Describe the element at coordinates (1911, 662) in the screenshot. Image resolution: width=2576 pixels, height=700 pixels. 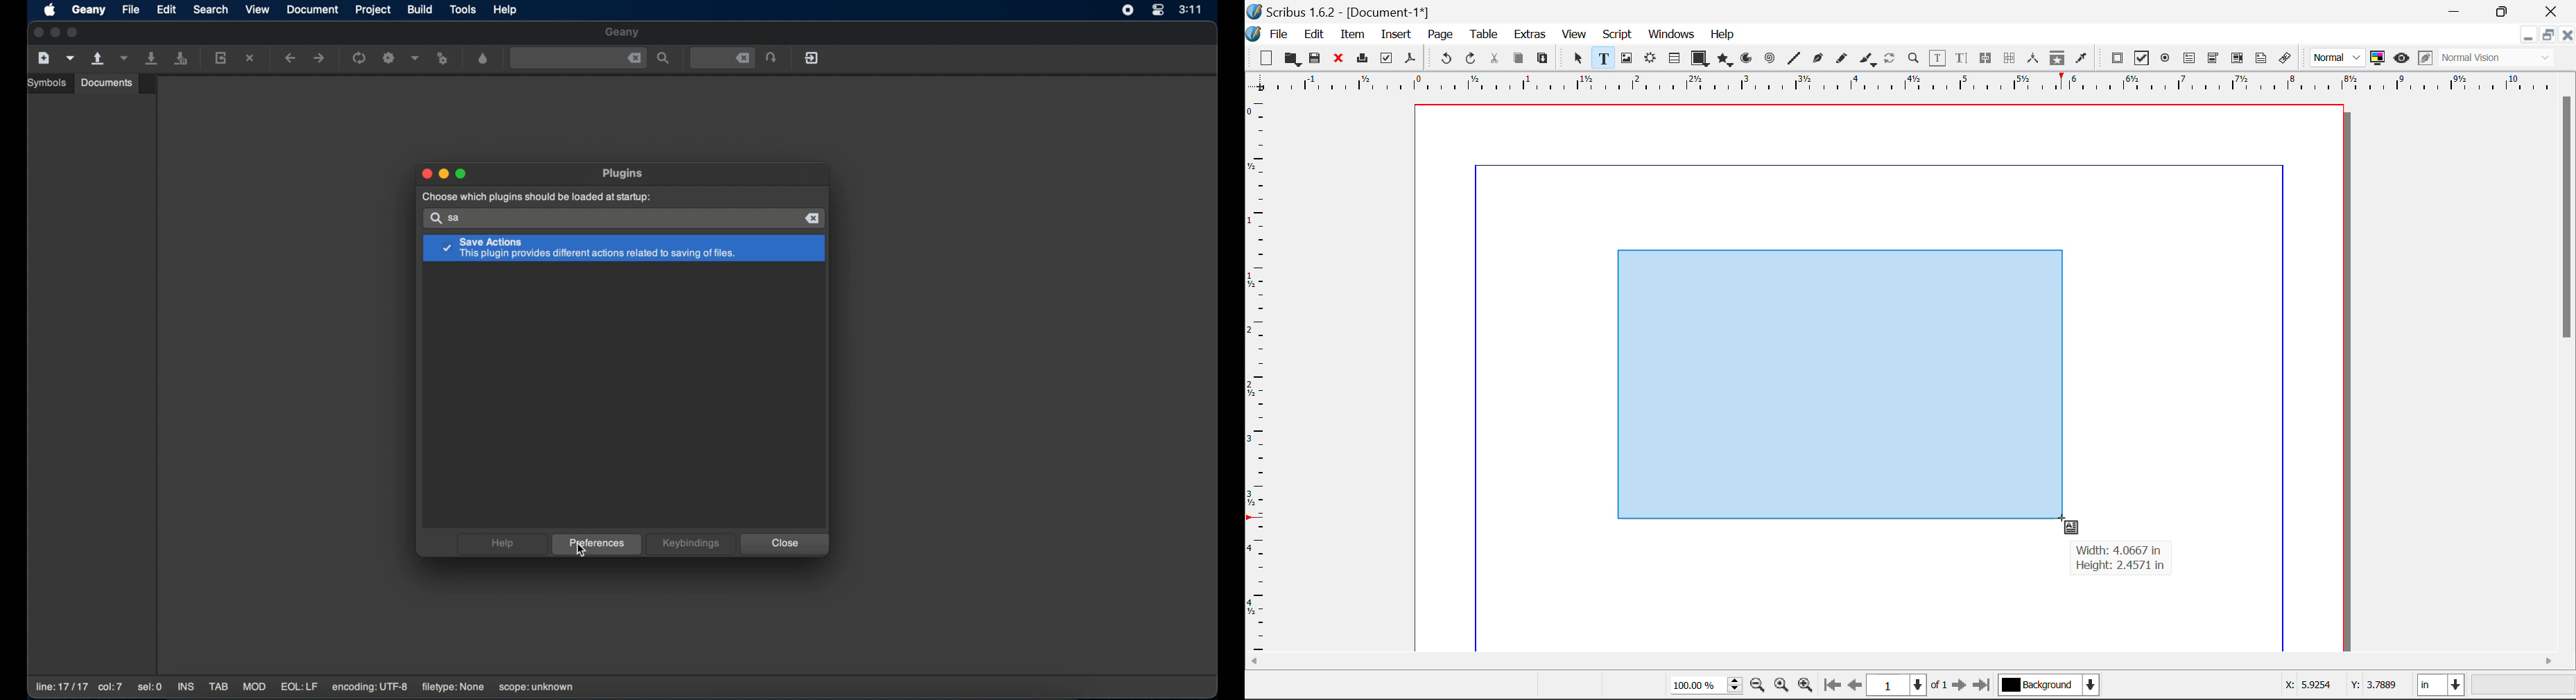
I see `Scroll Bar` at that location.